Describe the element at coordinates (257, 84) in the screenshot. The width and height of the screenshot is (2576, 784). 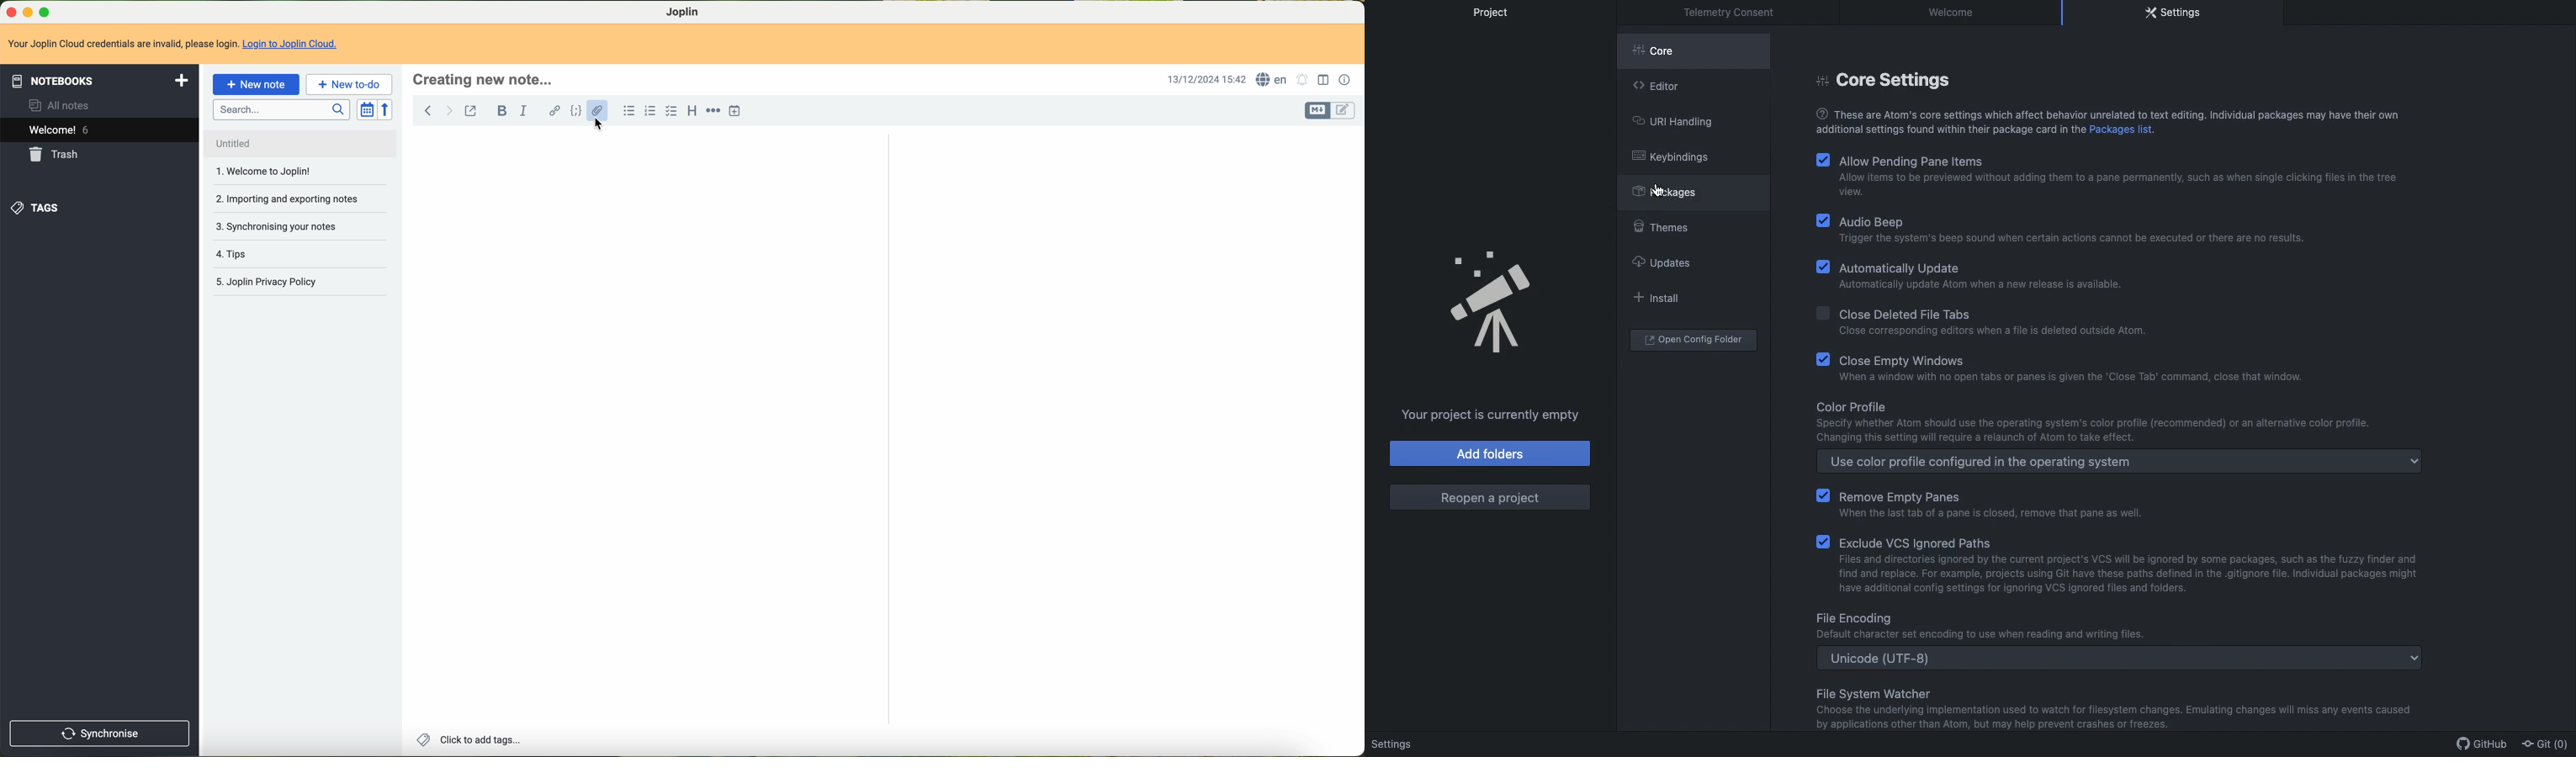
I see `click on new note` at that location.